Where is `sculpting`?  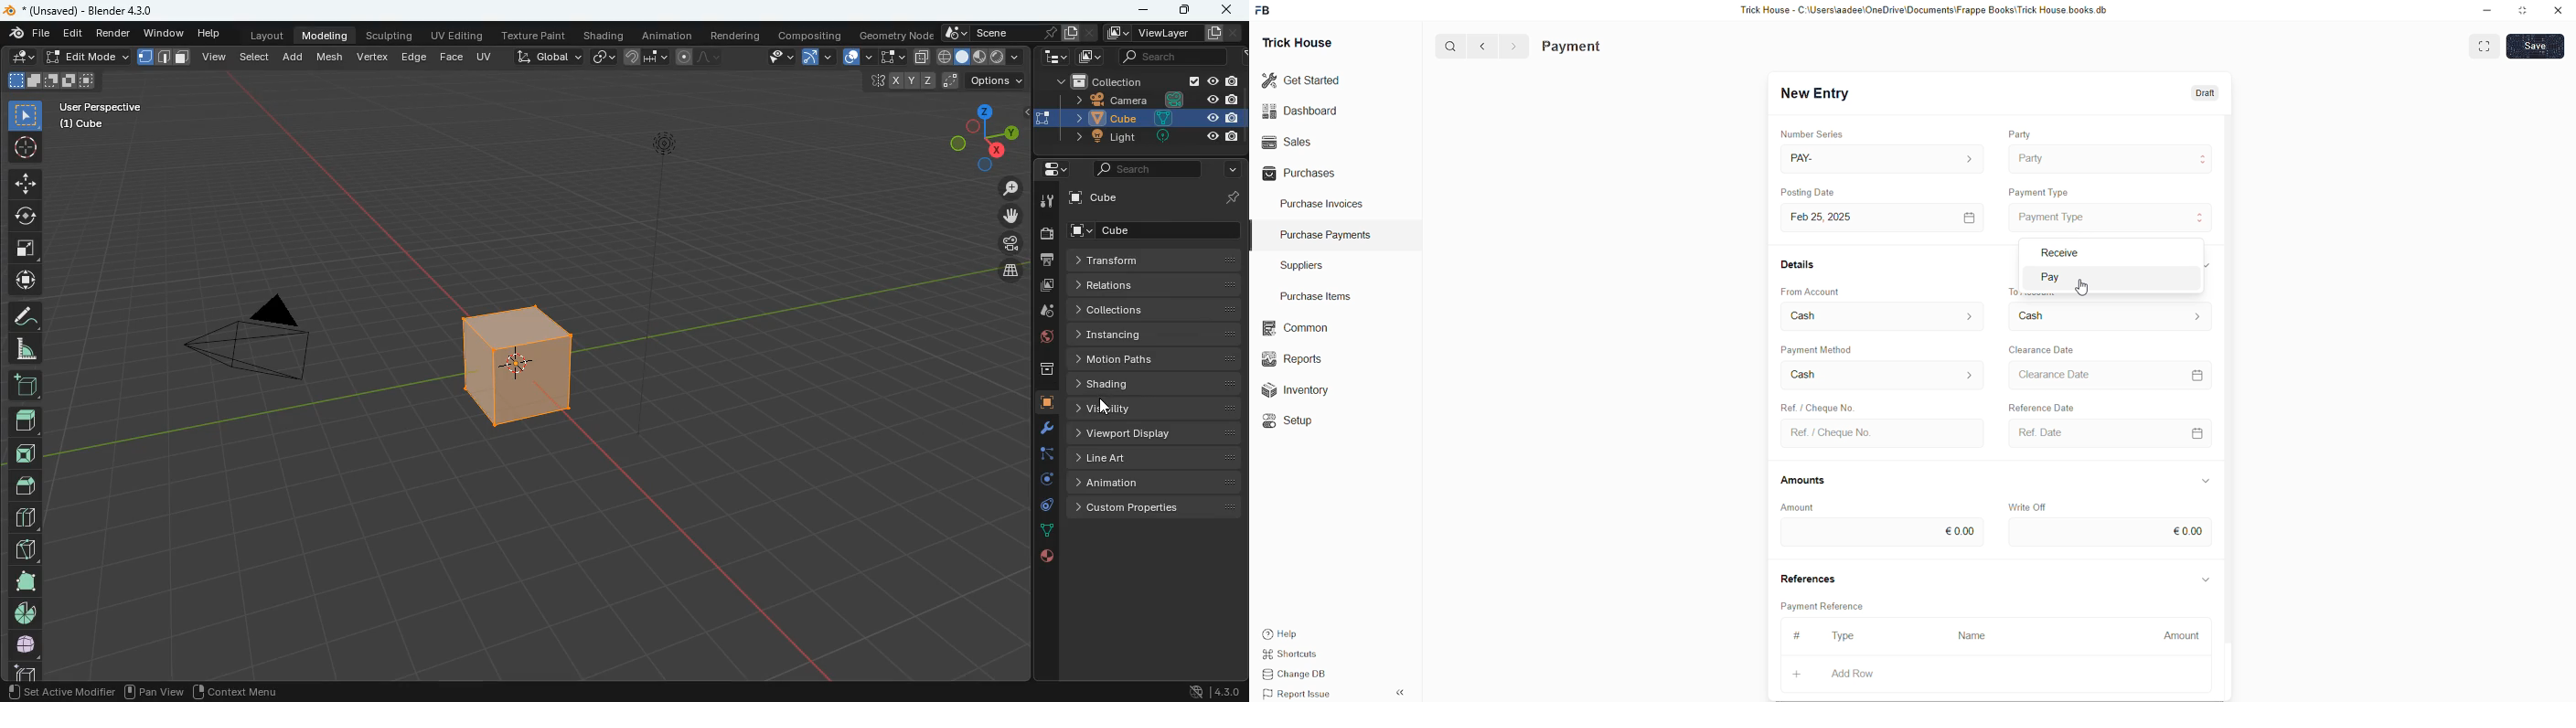
sculpting is located at coordinates (390, 37).